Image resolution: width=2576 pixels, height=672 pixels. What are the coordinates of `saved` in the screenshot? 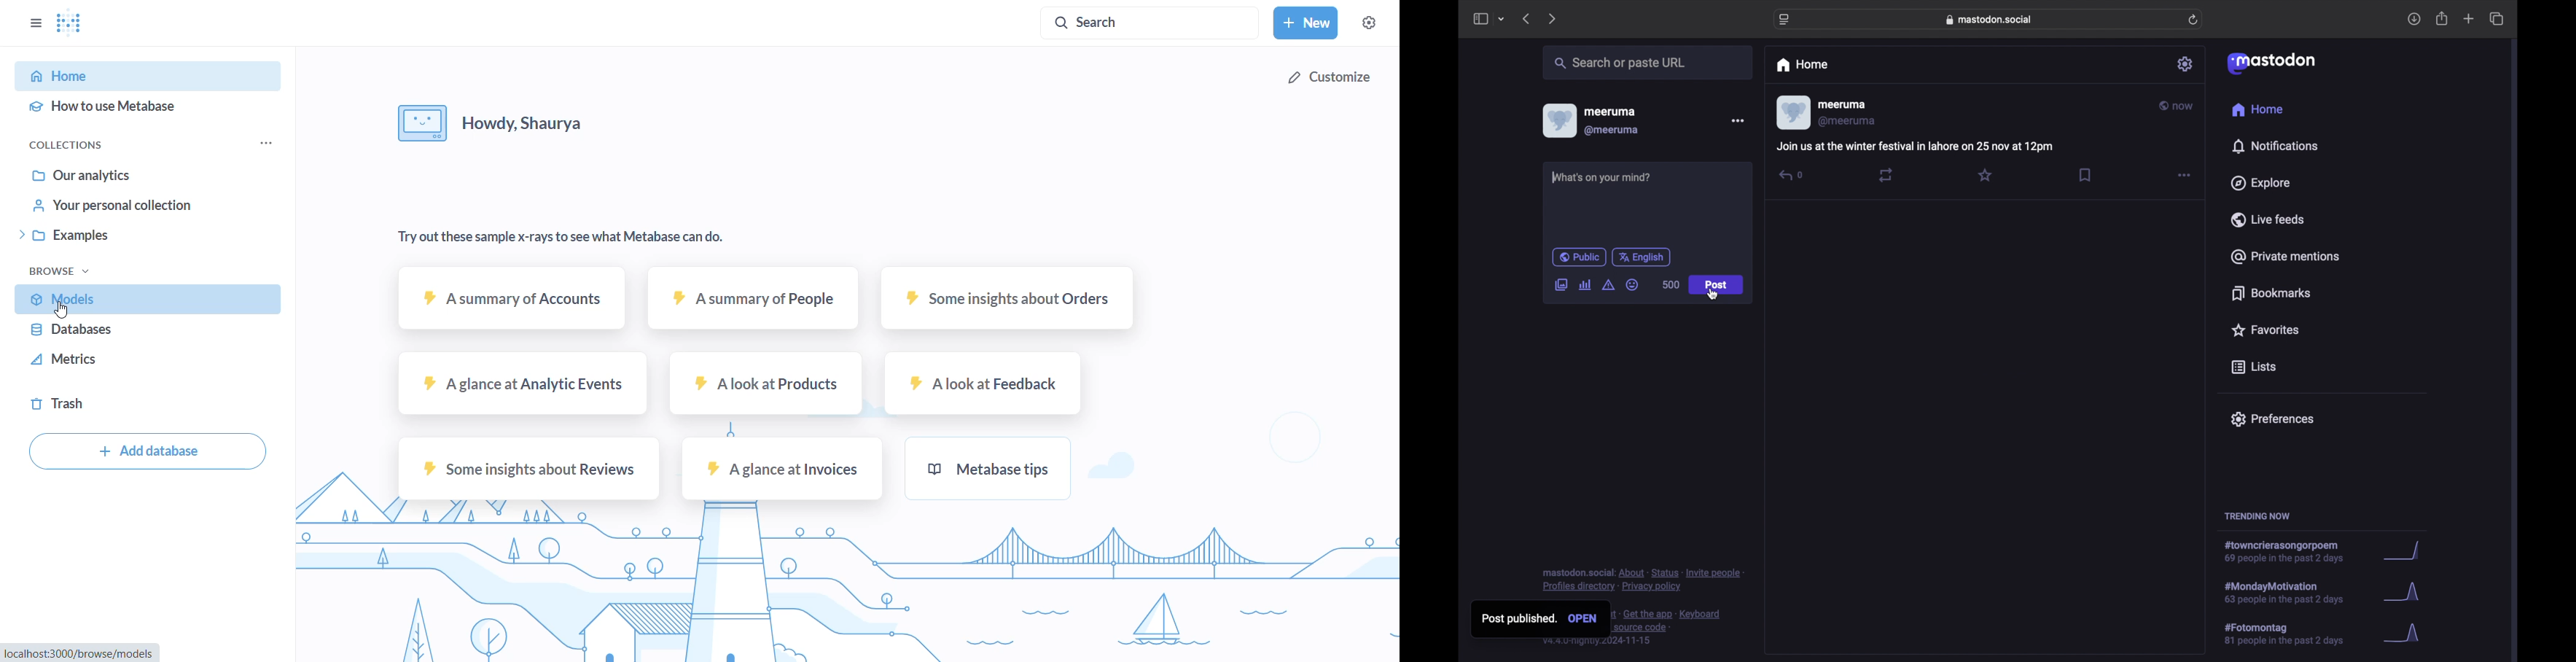 It's located at (2087, 175).